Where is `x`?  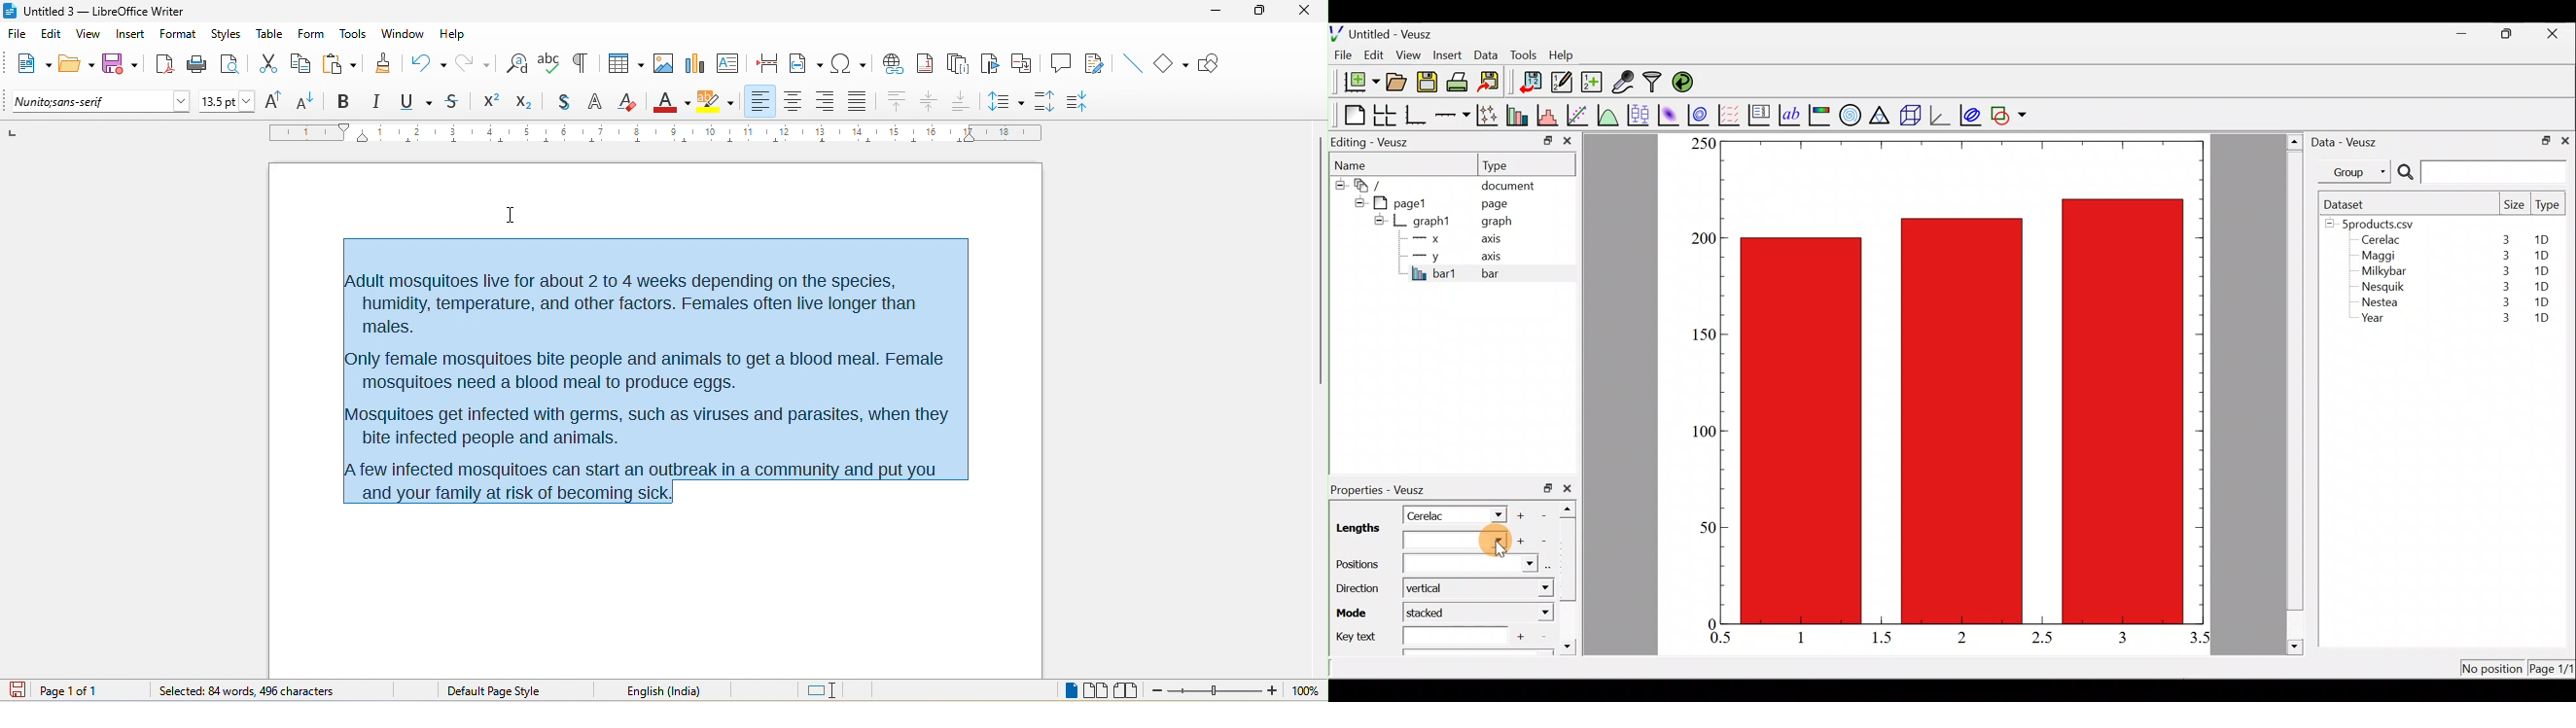
x is located at coordinates (1429, 239).